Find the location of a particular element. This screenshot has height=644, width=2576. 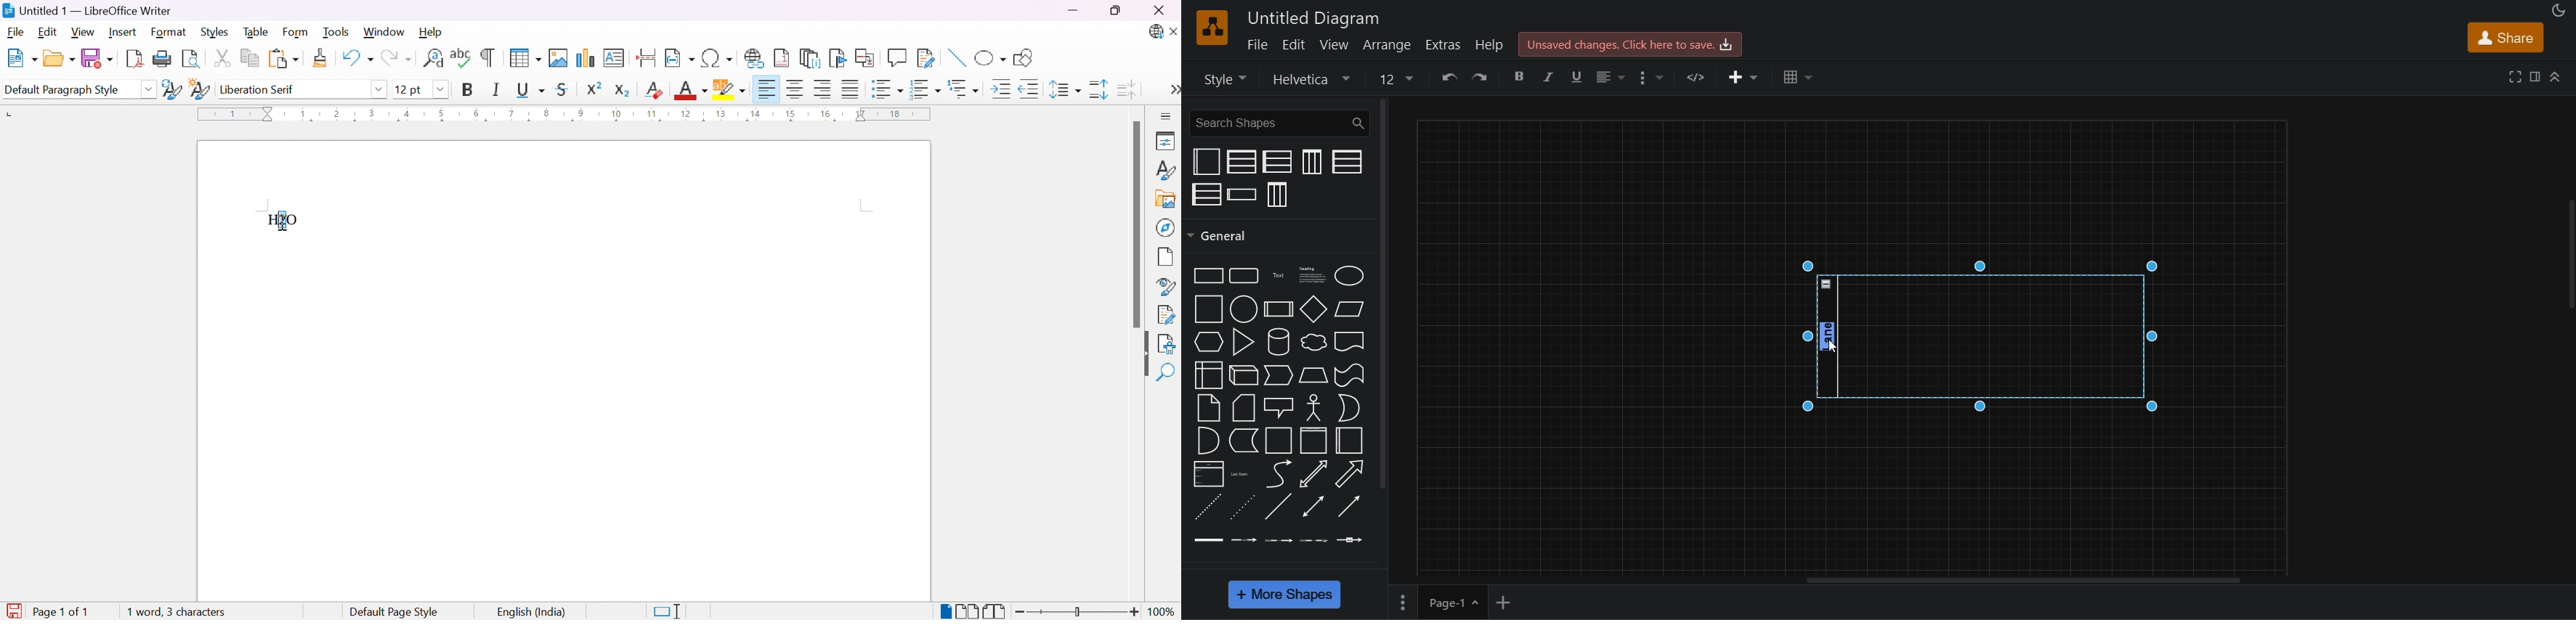

12 size is located at coordinates (1393, 78).